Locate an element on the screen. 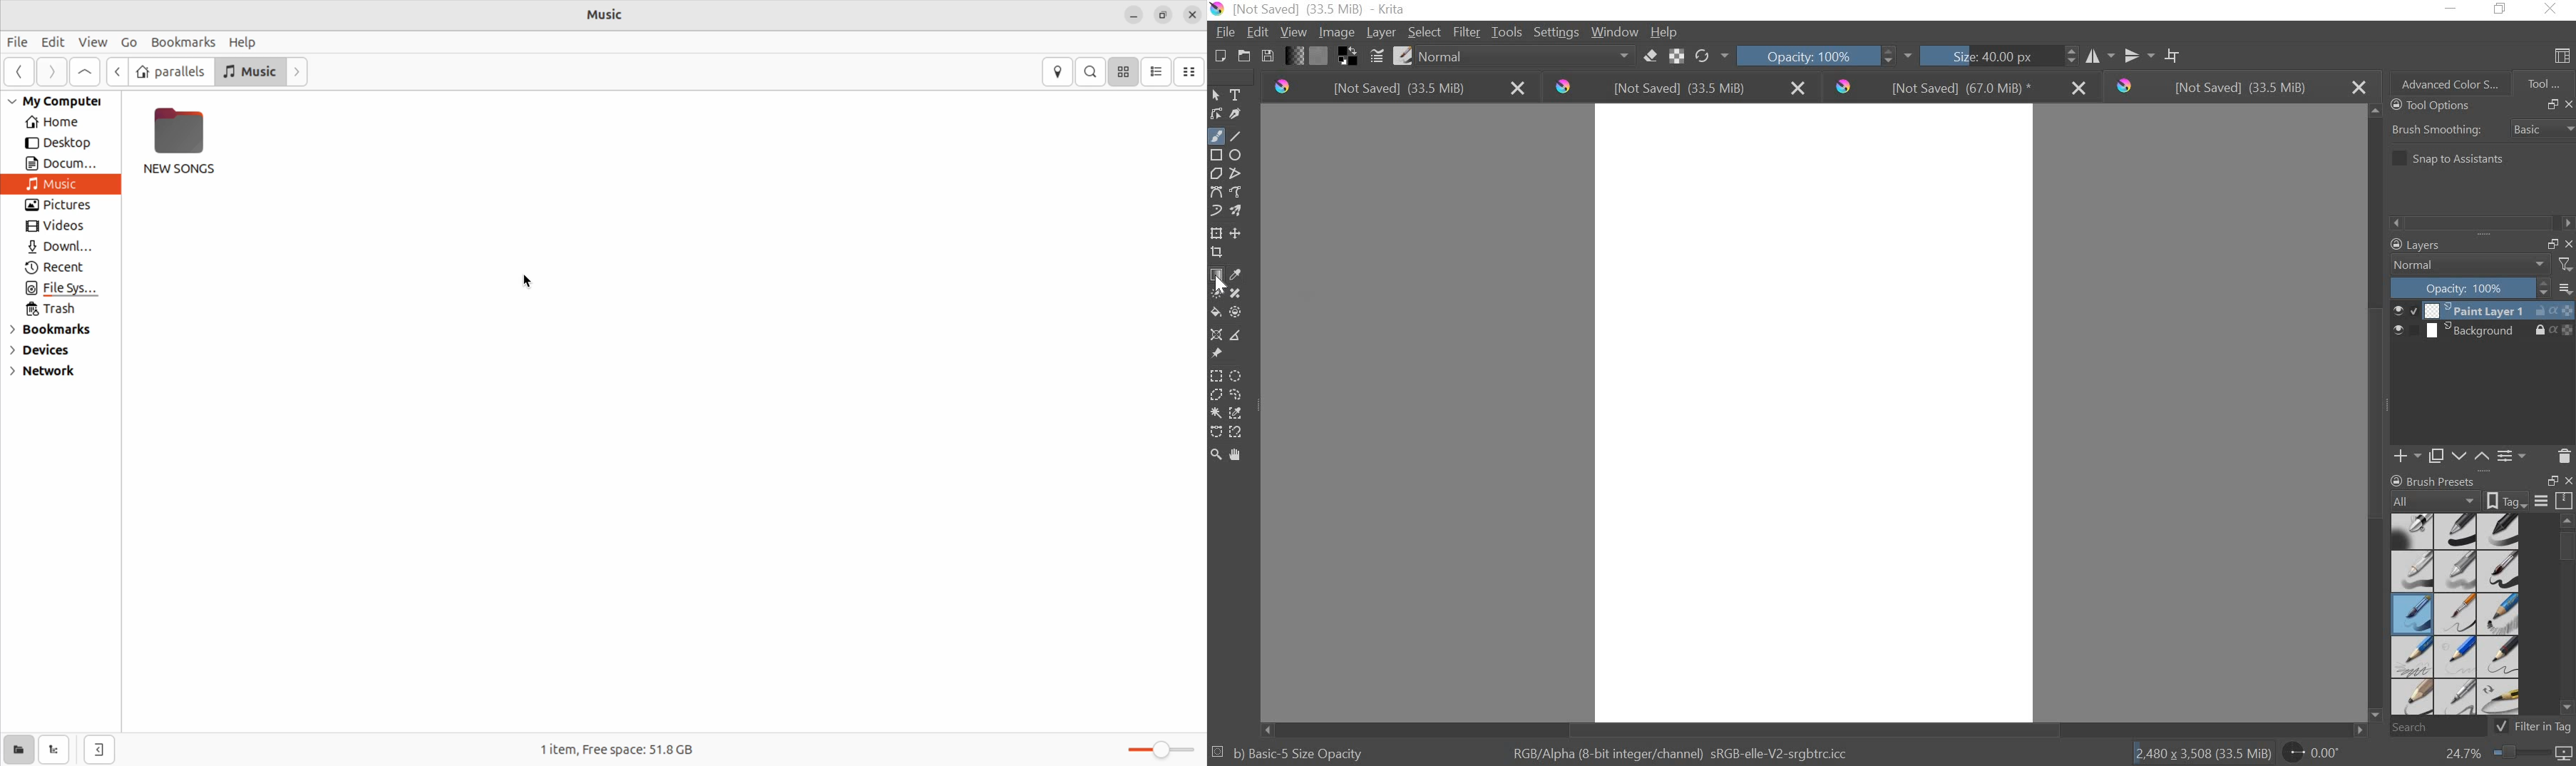  CLOSE is located at coordinates (2567, 105).